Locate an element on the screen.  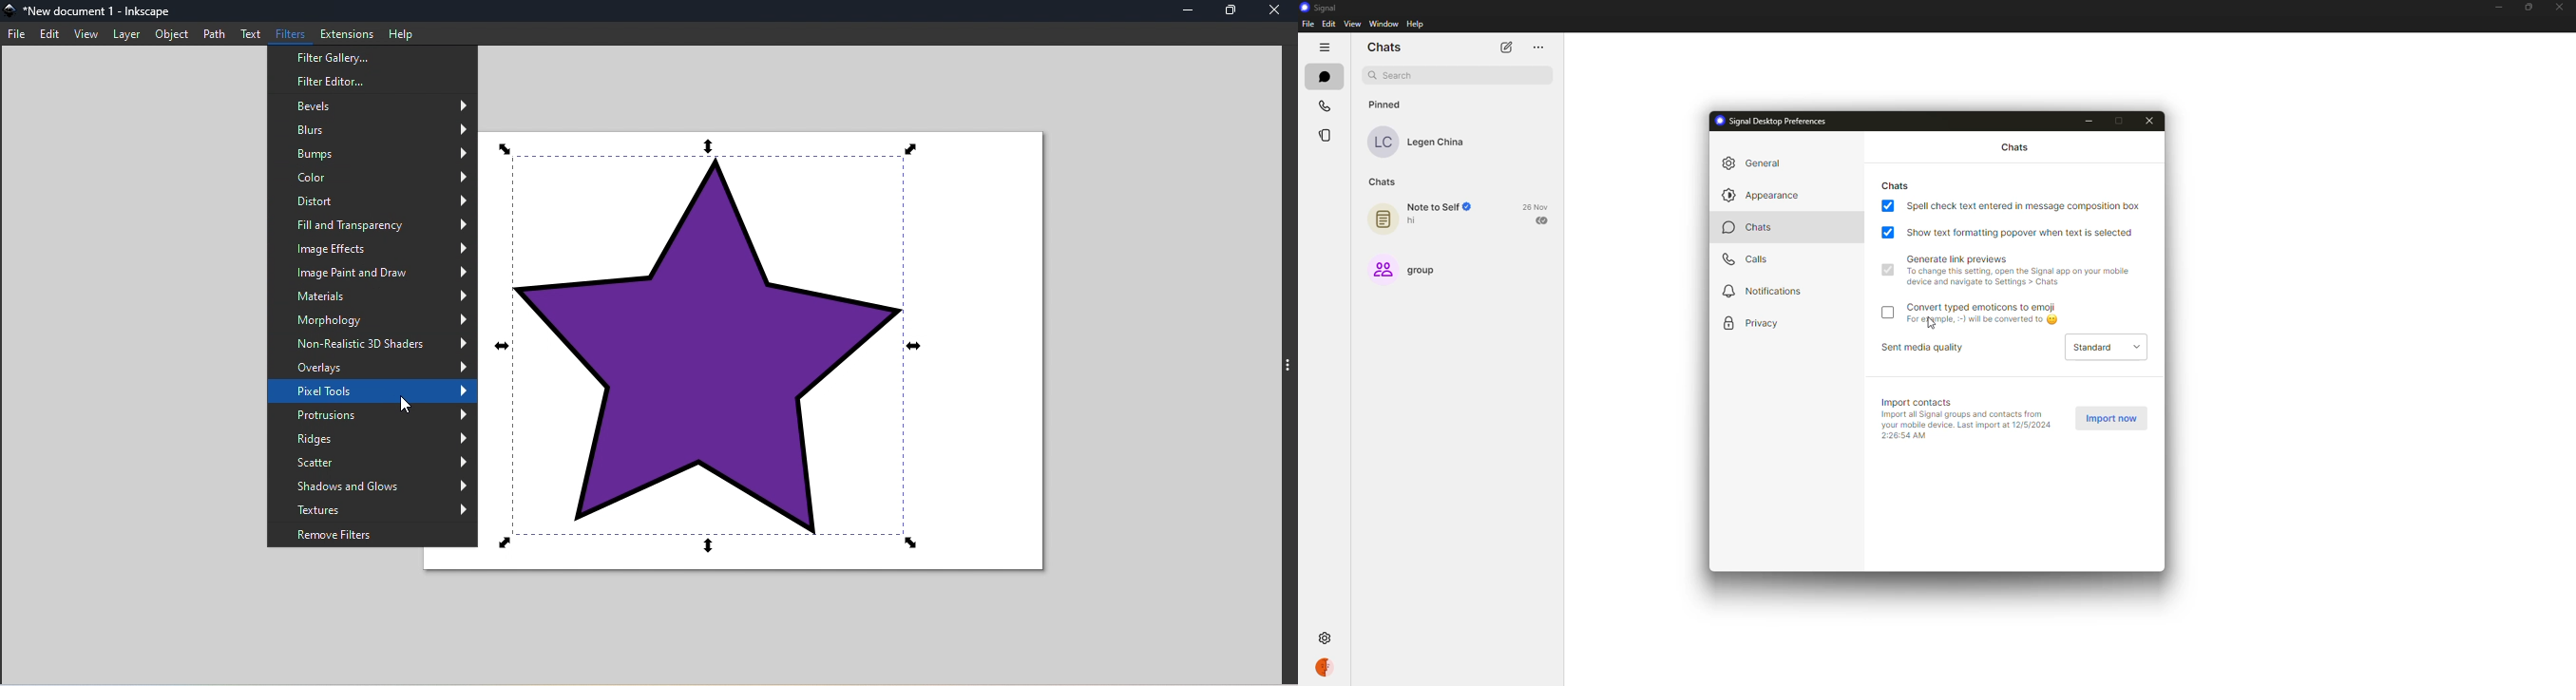
date is located at coordinates (1536, 207).